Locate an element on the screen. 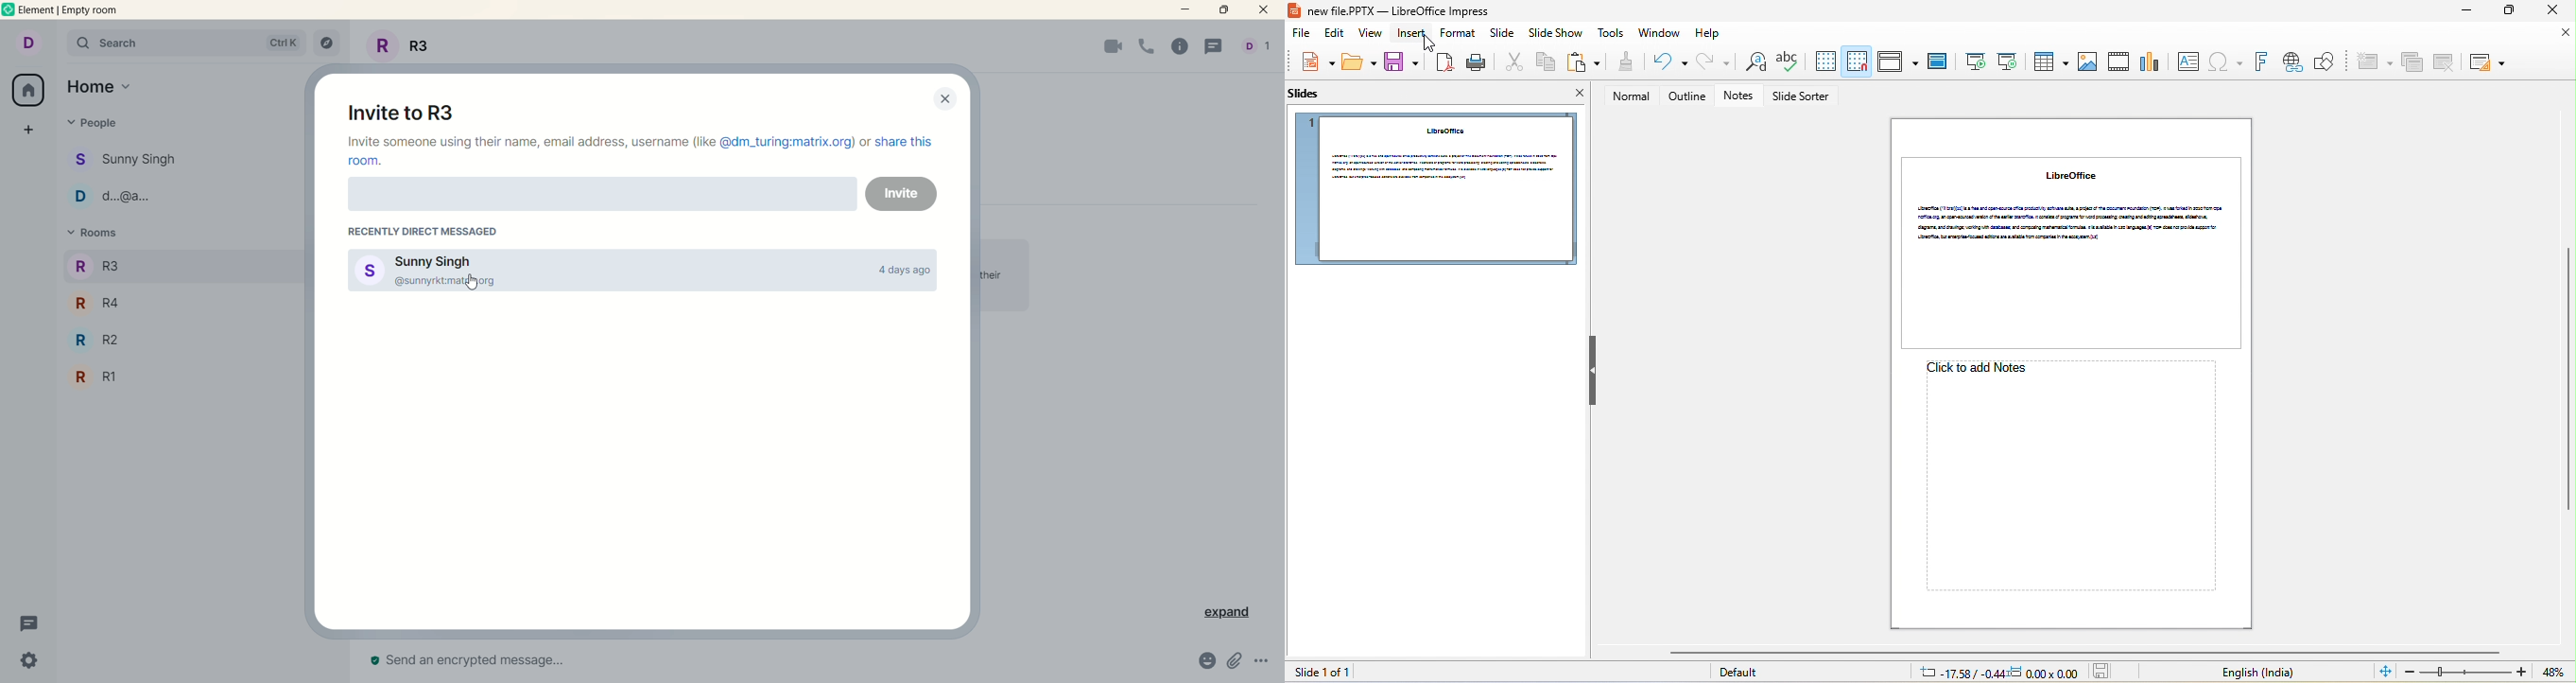  attachment is located at coordinates (1235, 662).